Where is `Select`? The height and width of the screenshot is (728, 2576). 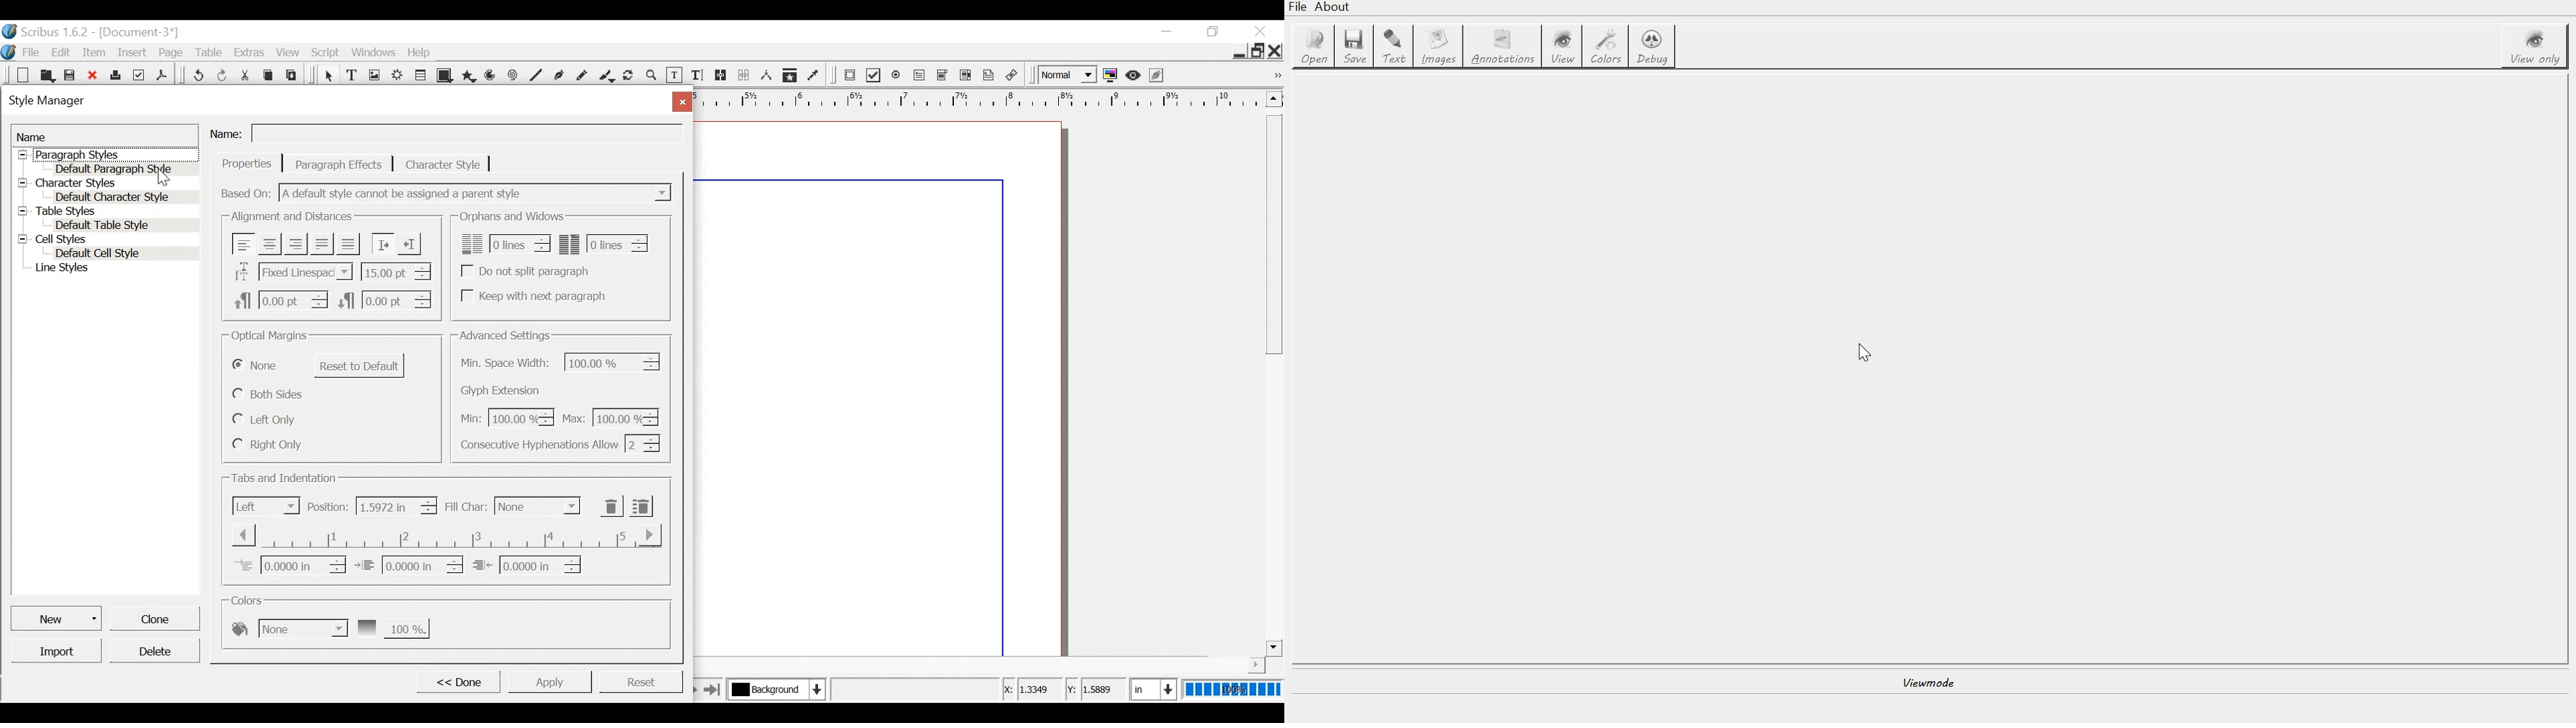
Select is located at coordinates (328, 76).